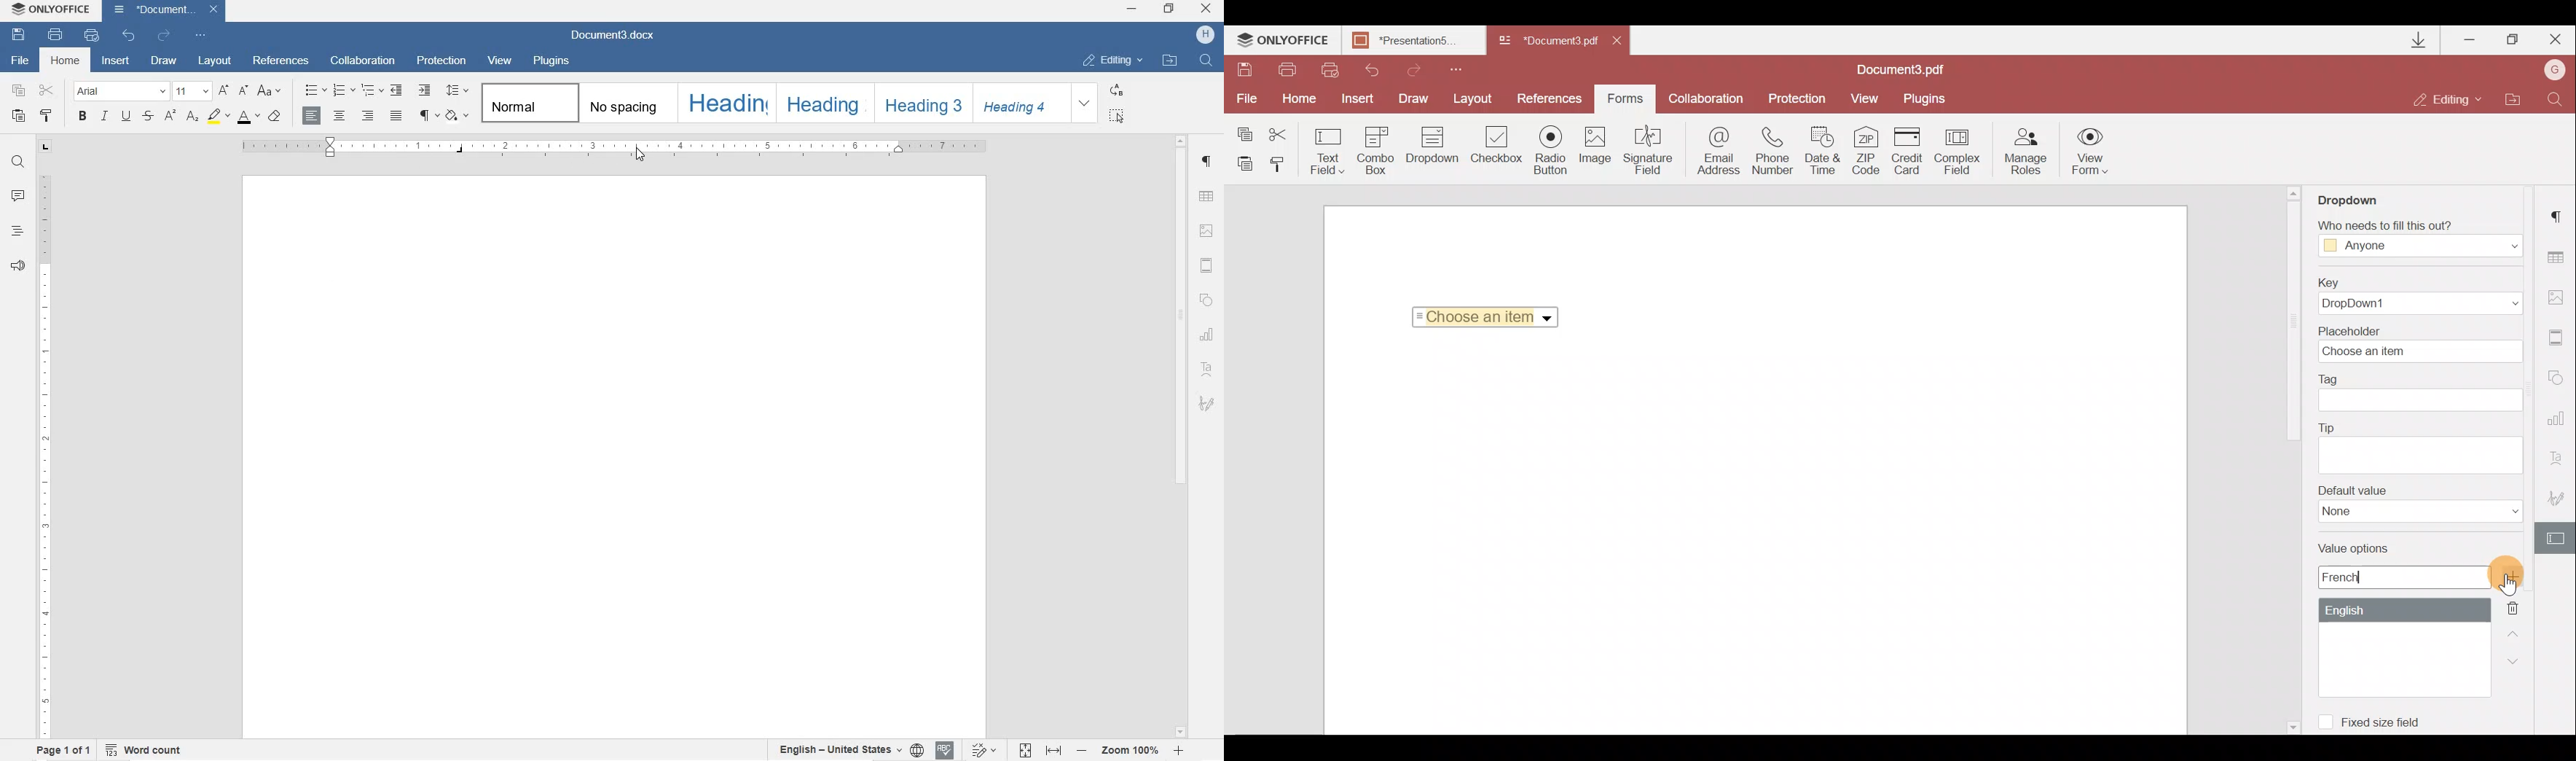 The width and height of the screenshot is (2576, 784). What do you see at coordinates (1283, 42) in the screenshot?
I see `ONLYOFFICE` at bounding box center [1283, 42].